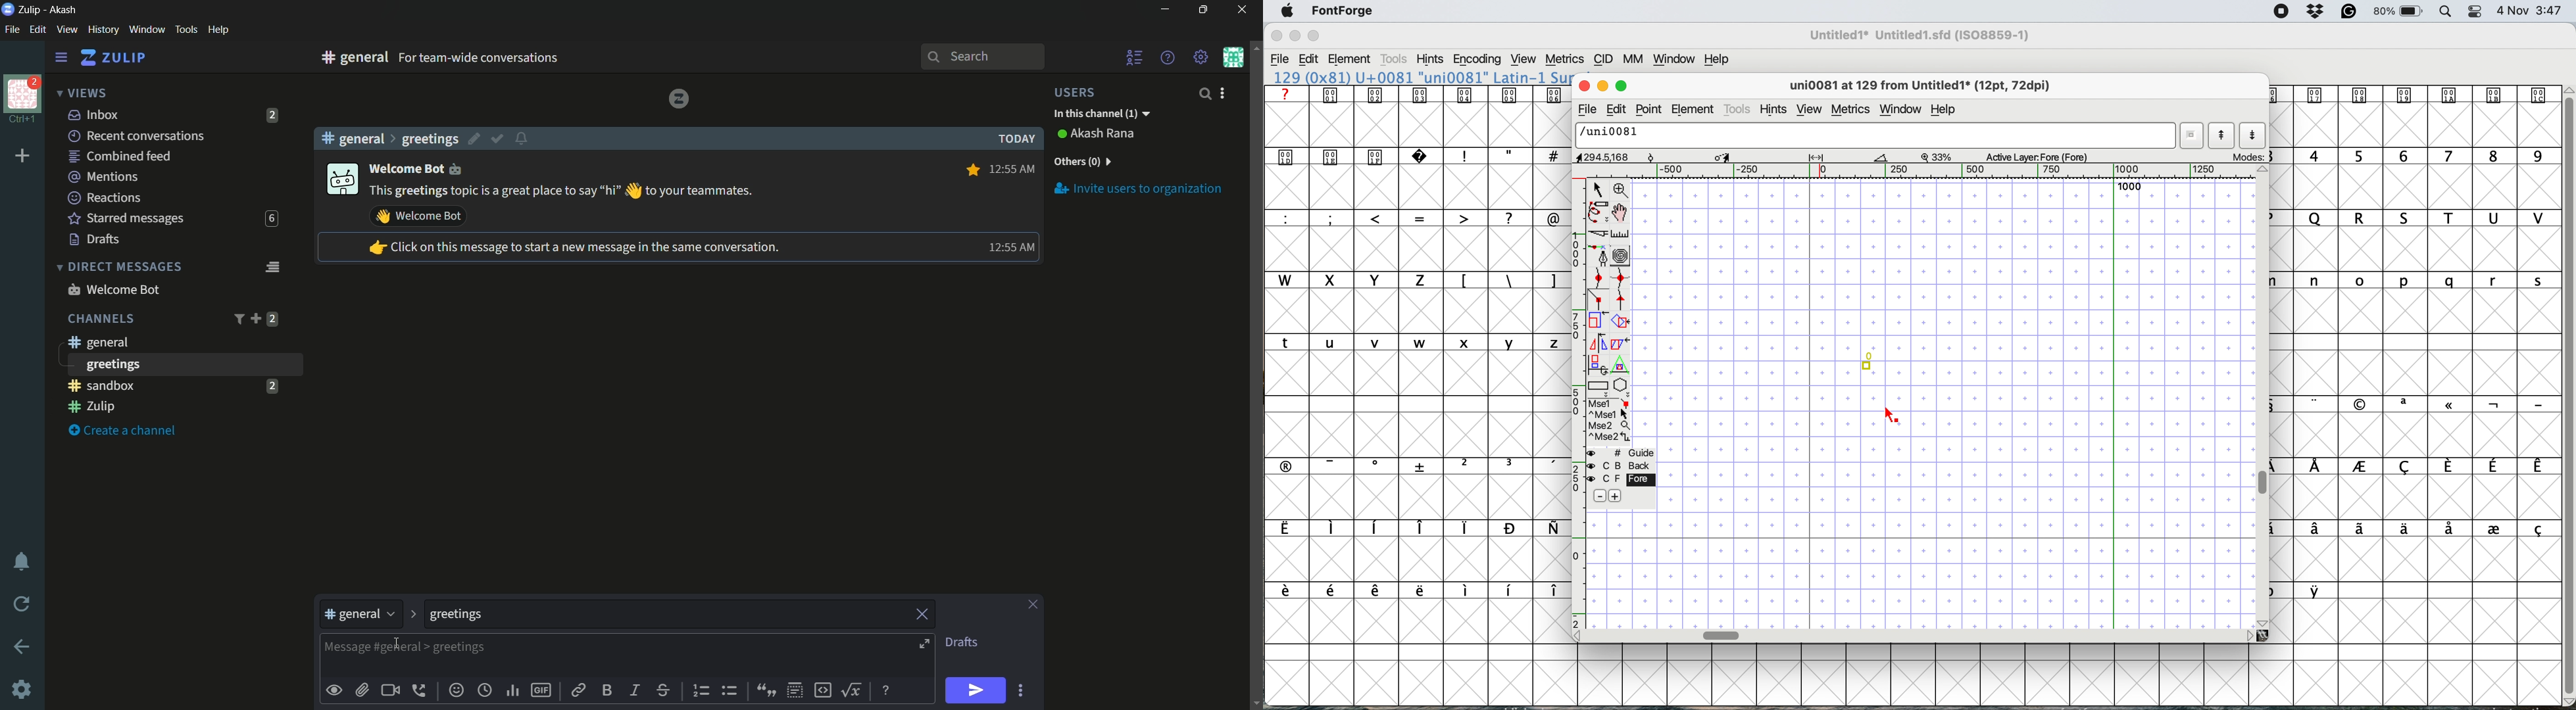 The width and height of the screenshot is (2576, 728). I want to click on stars and polygons, so click(1622, 387).